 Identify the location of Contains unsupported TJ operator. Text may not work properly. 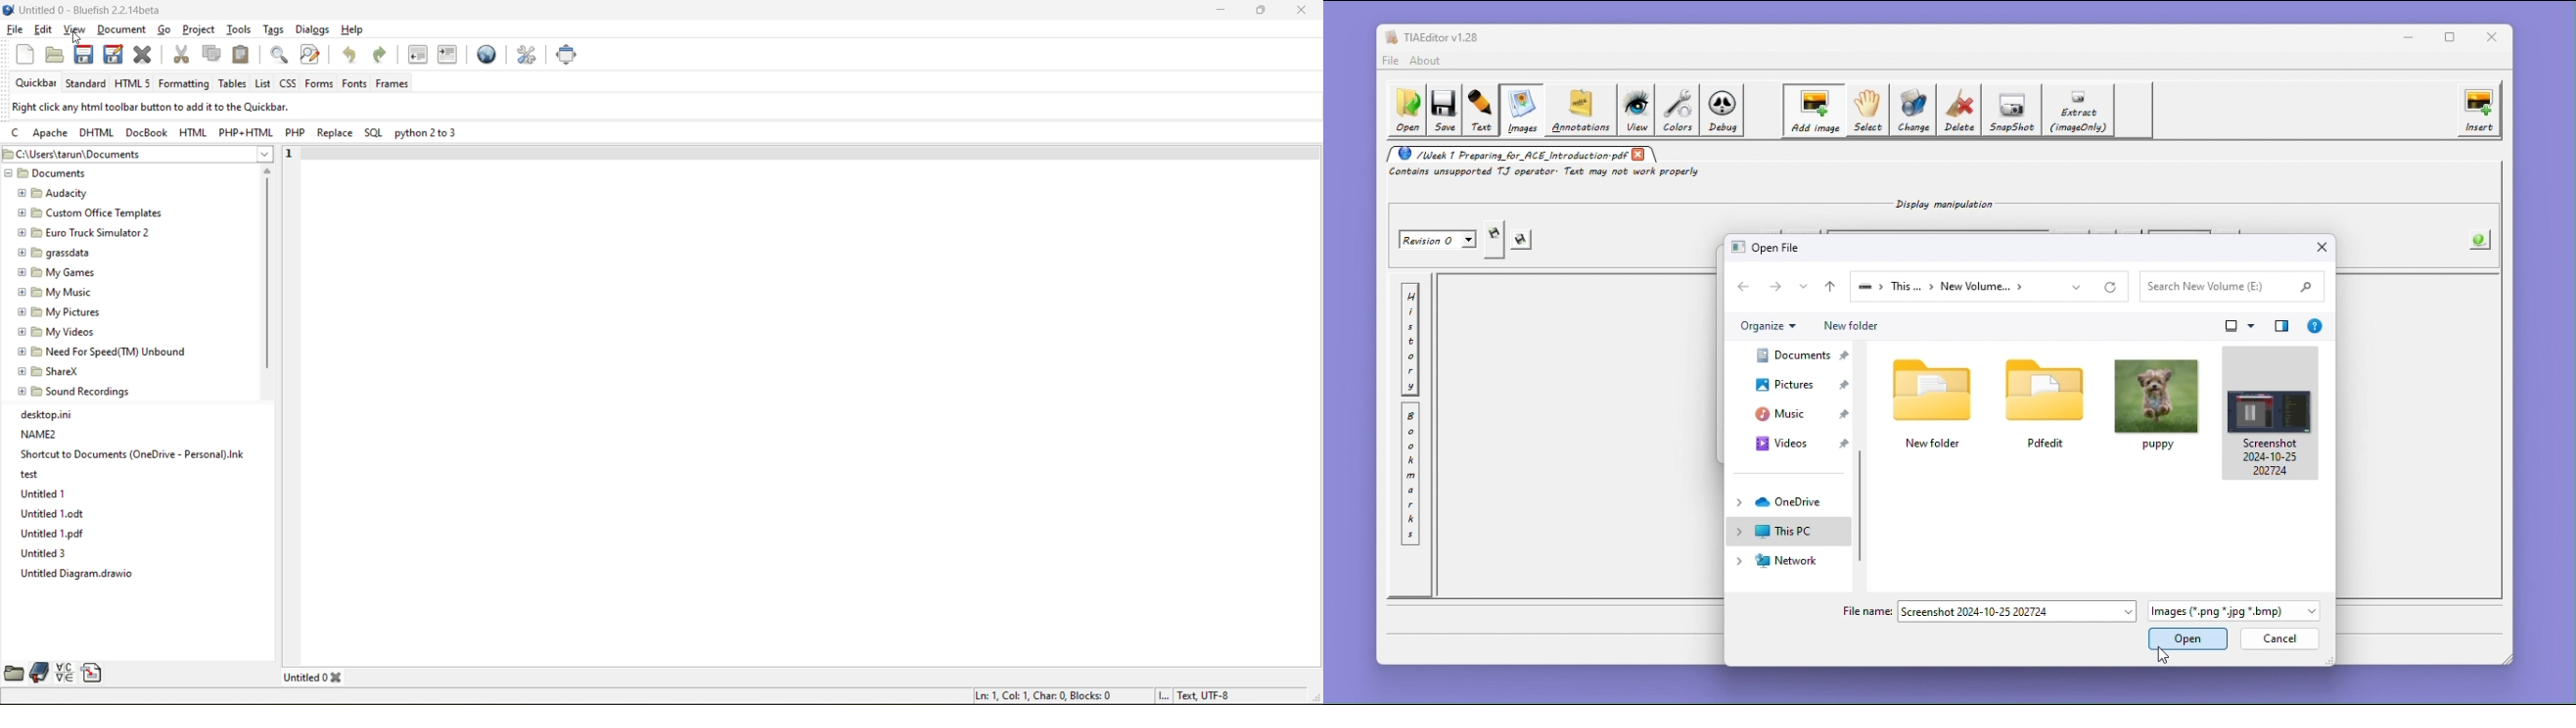
(1547, 173).